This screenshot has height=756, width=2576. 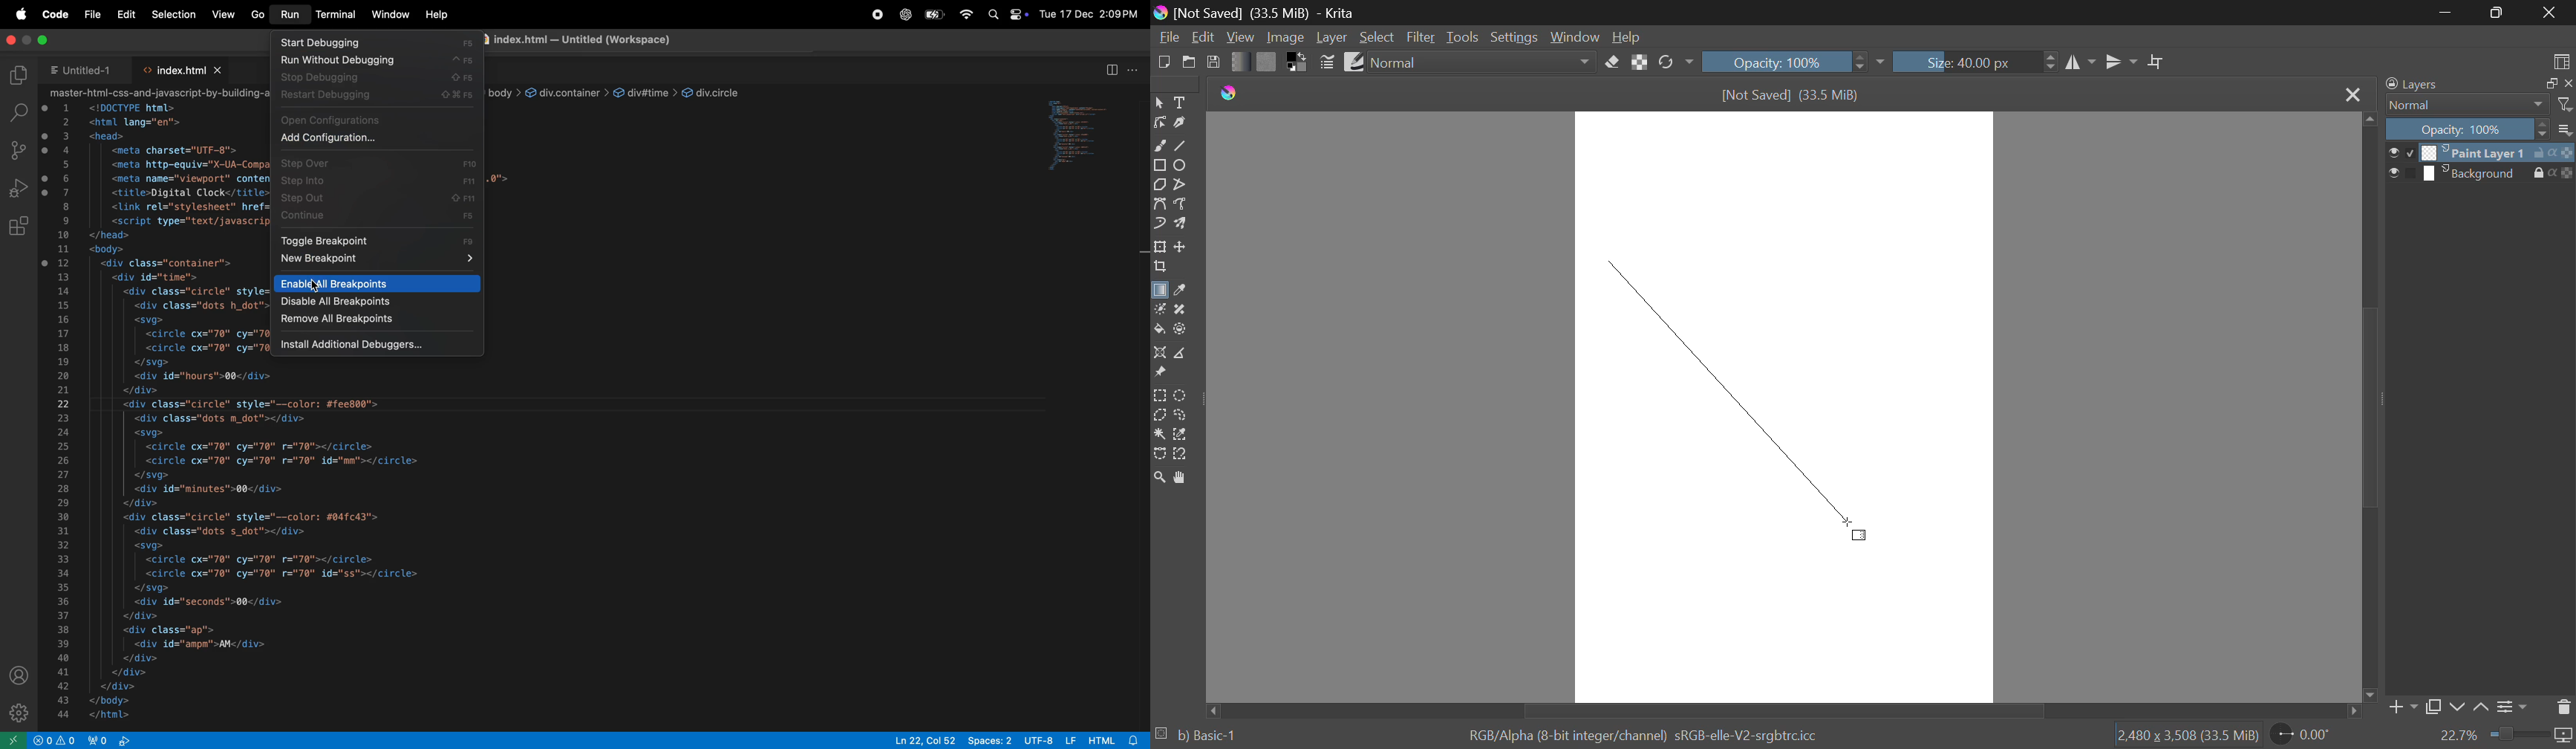 What do you see at coordinates (1159, 224) in the screenshot?
I see `Dynamic Brush Tool` at bounding box center [1159, 224].